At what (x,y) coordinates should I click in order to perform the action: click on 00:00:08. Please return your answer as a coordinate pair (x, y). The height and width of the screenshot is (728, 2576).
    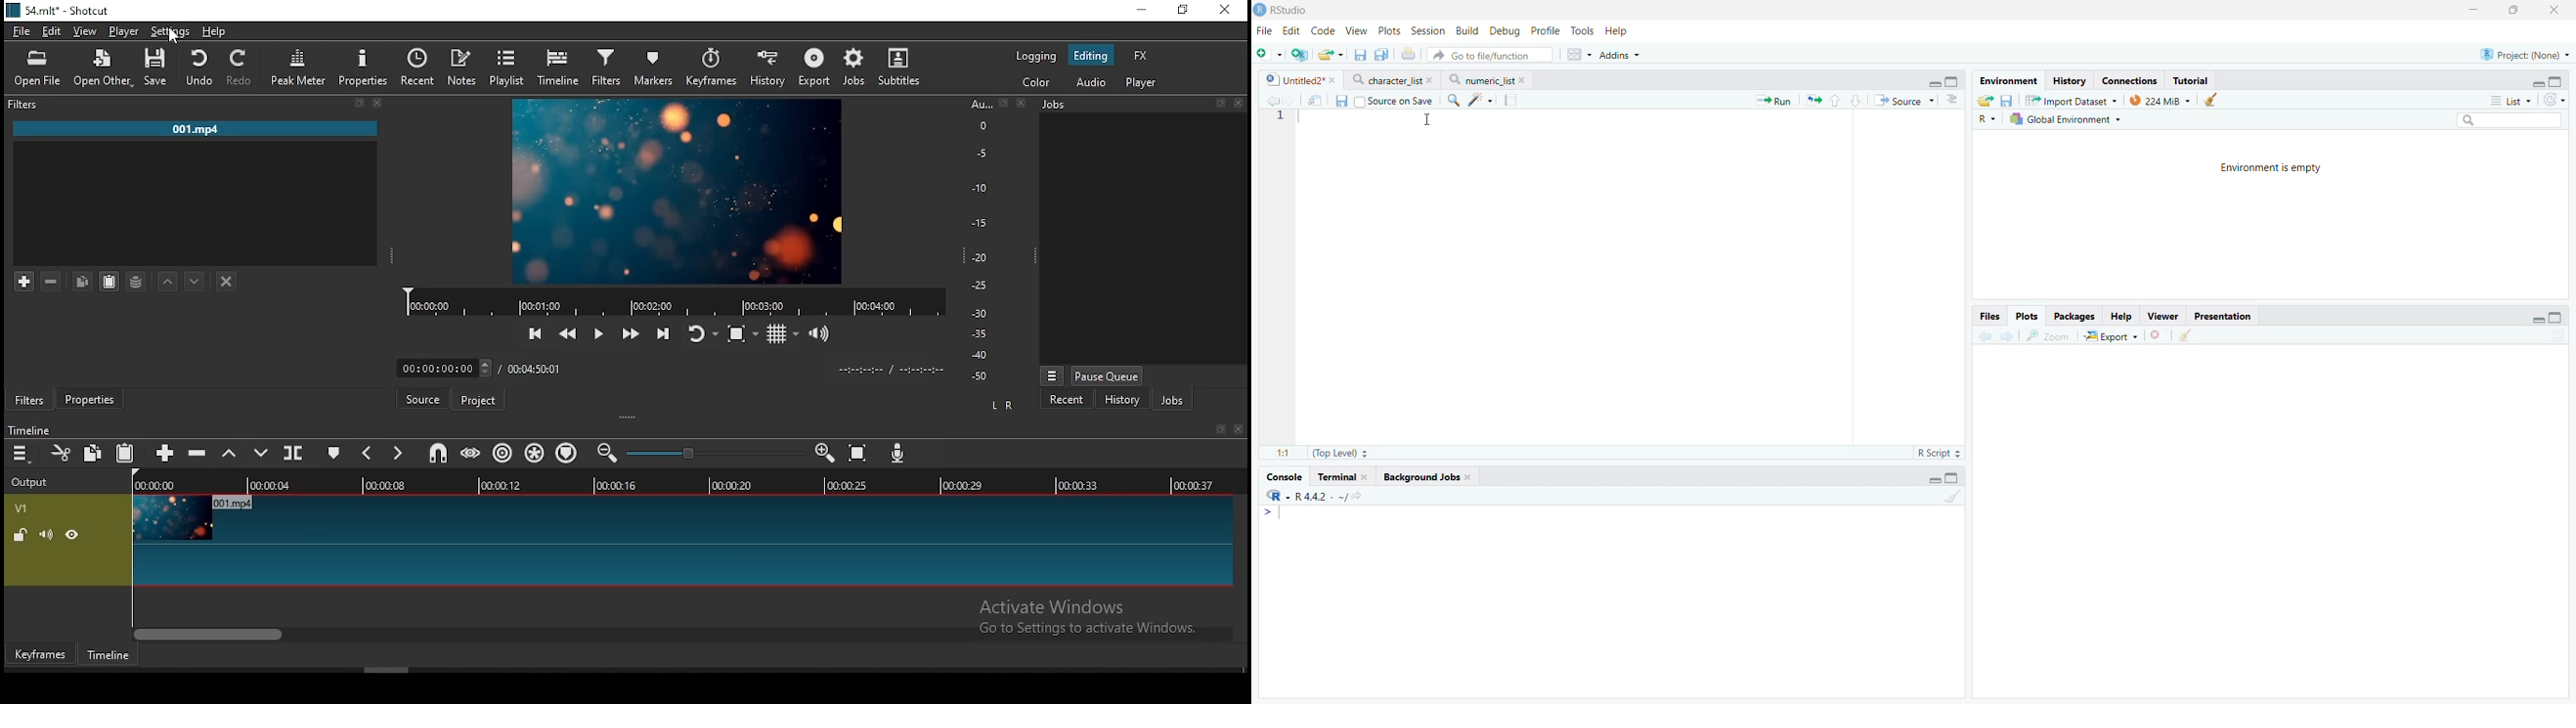
    Looking at the image, I should click on (393, 486).